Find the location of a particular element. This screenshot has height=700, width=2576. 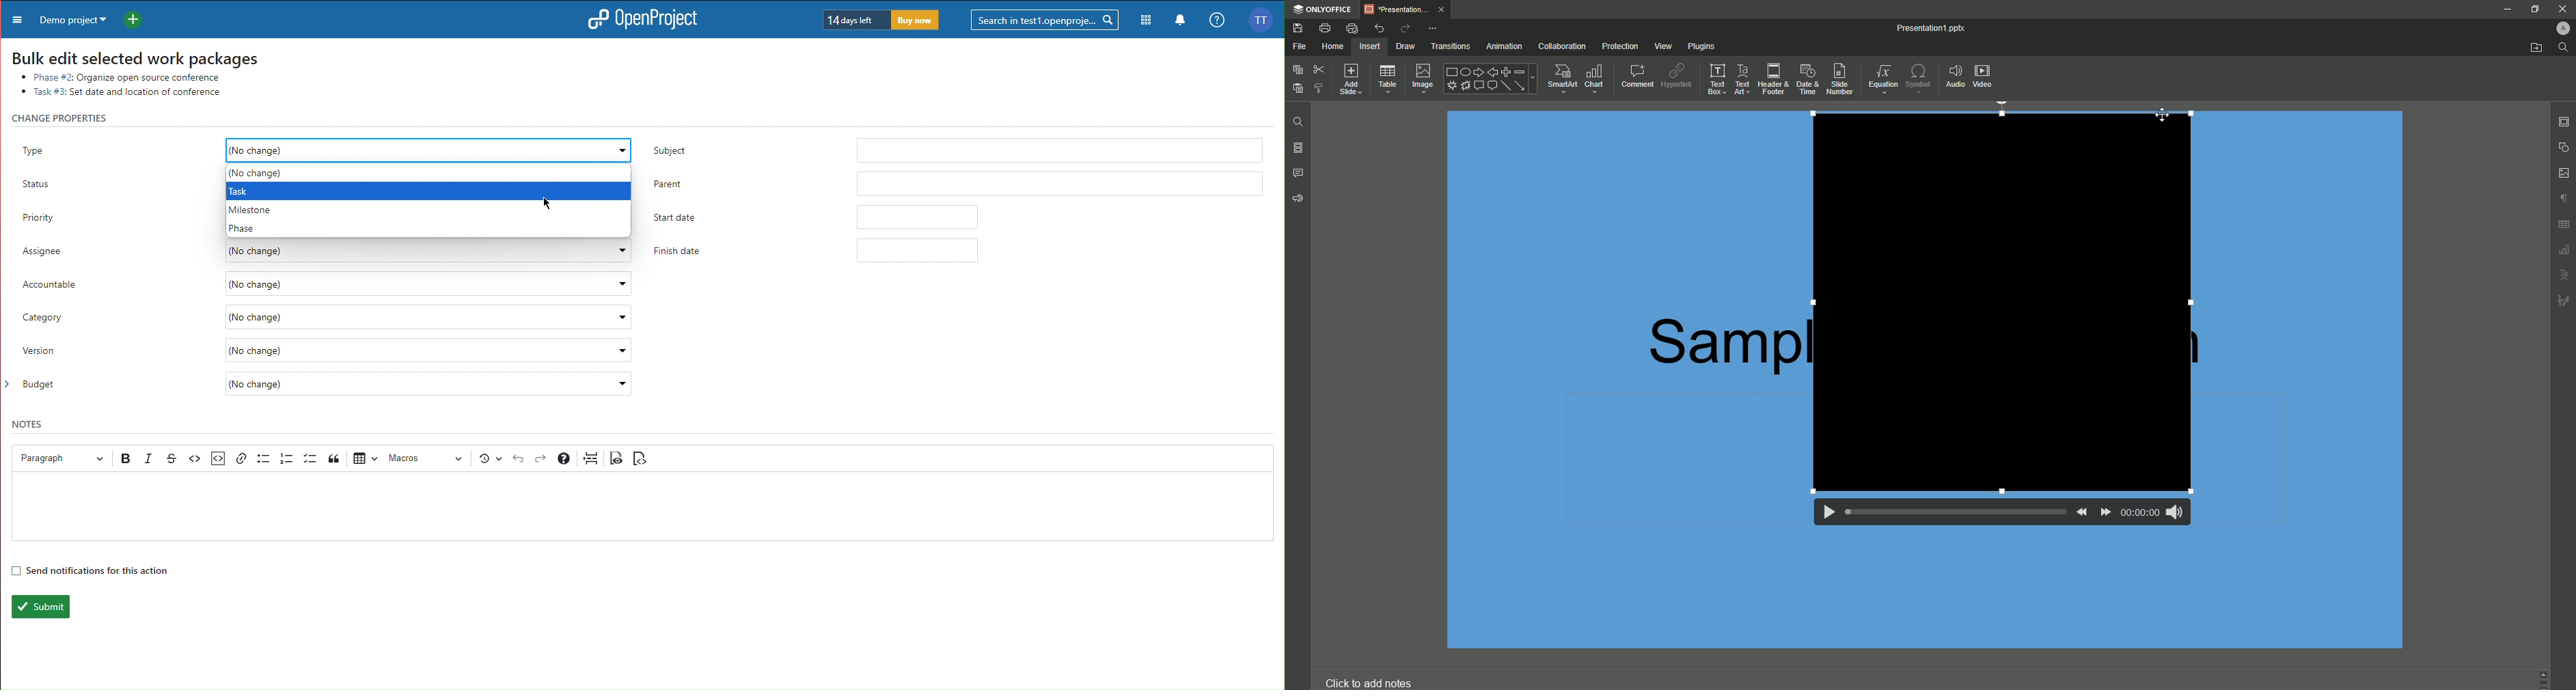

Help is located at coordinates (1216, 20).